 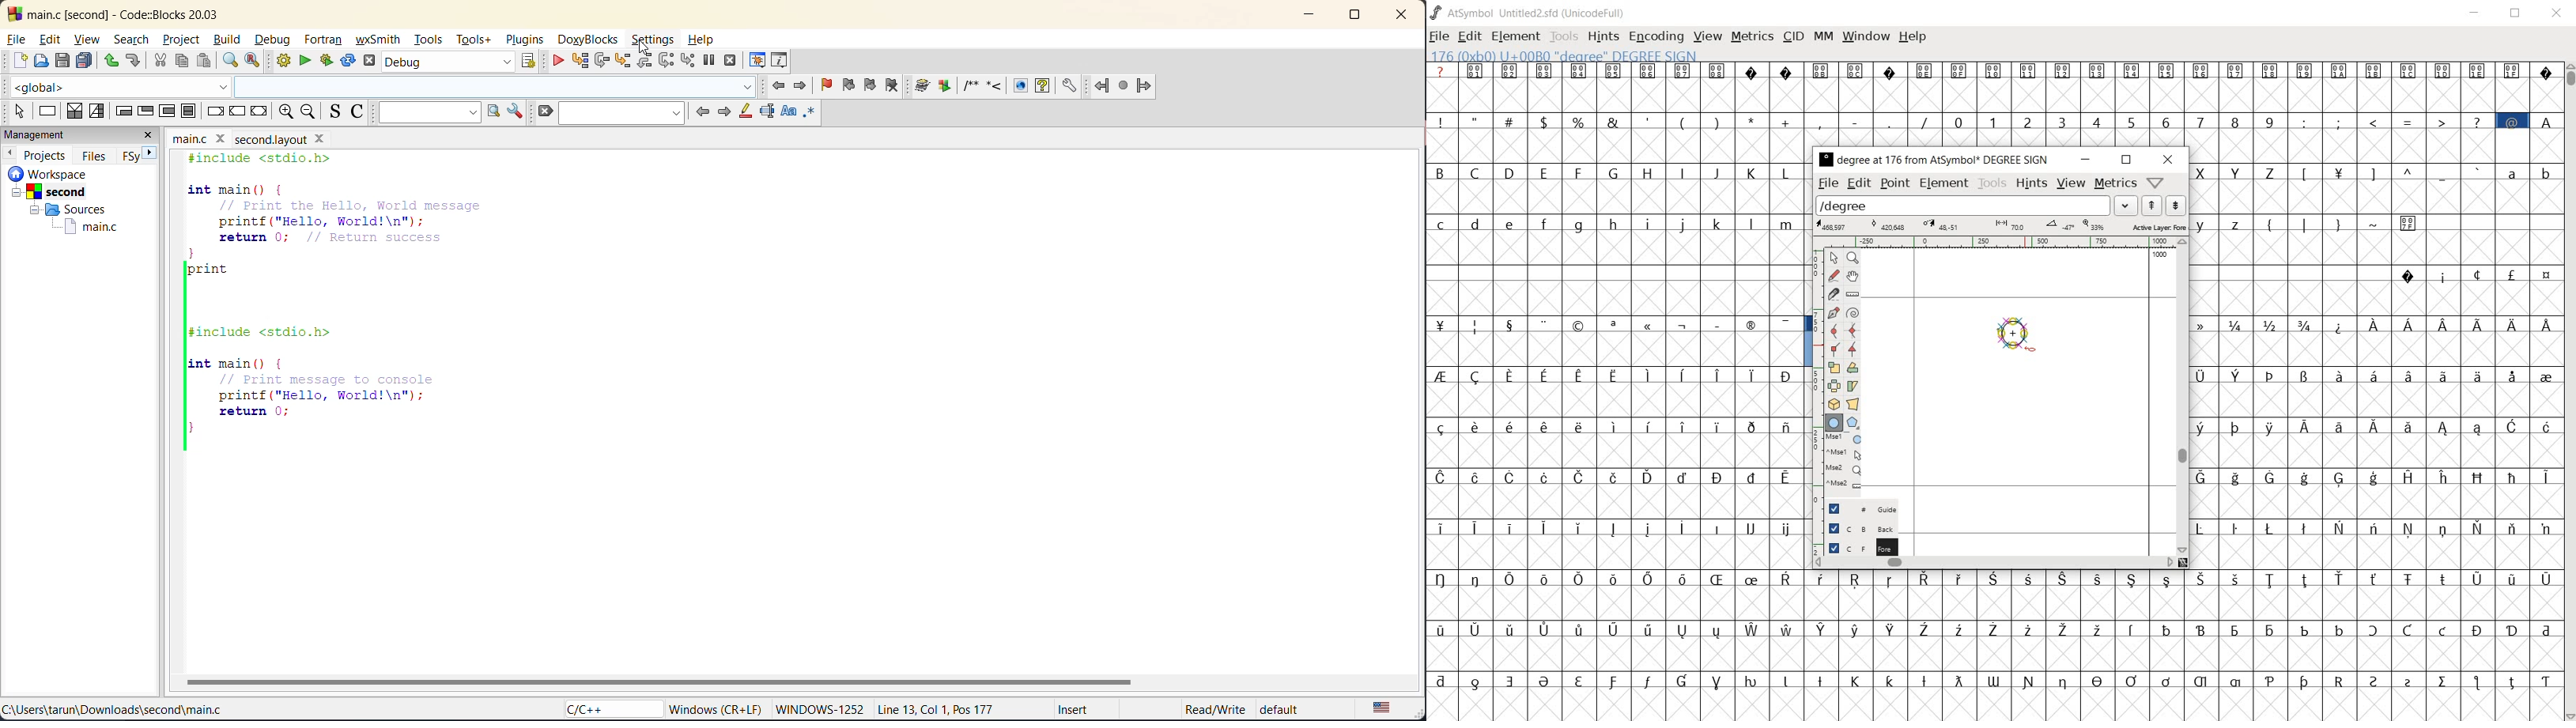 I want to click on degree at 176 from AtSymbol Degree Sign, so click(x=1933, y=161).